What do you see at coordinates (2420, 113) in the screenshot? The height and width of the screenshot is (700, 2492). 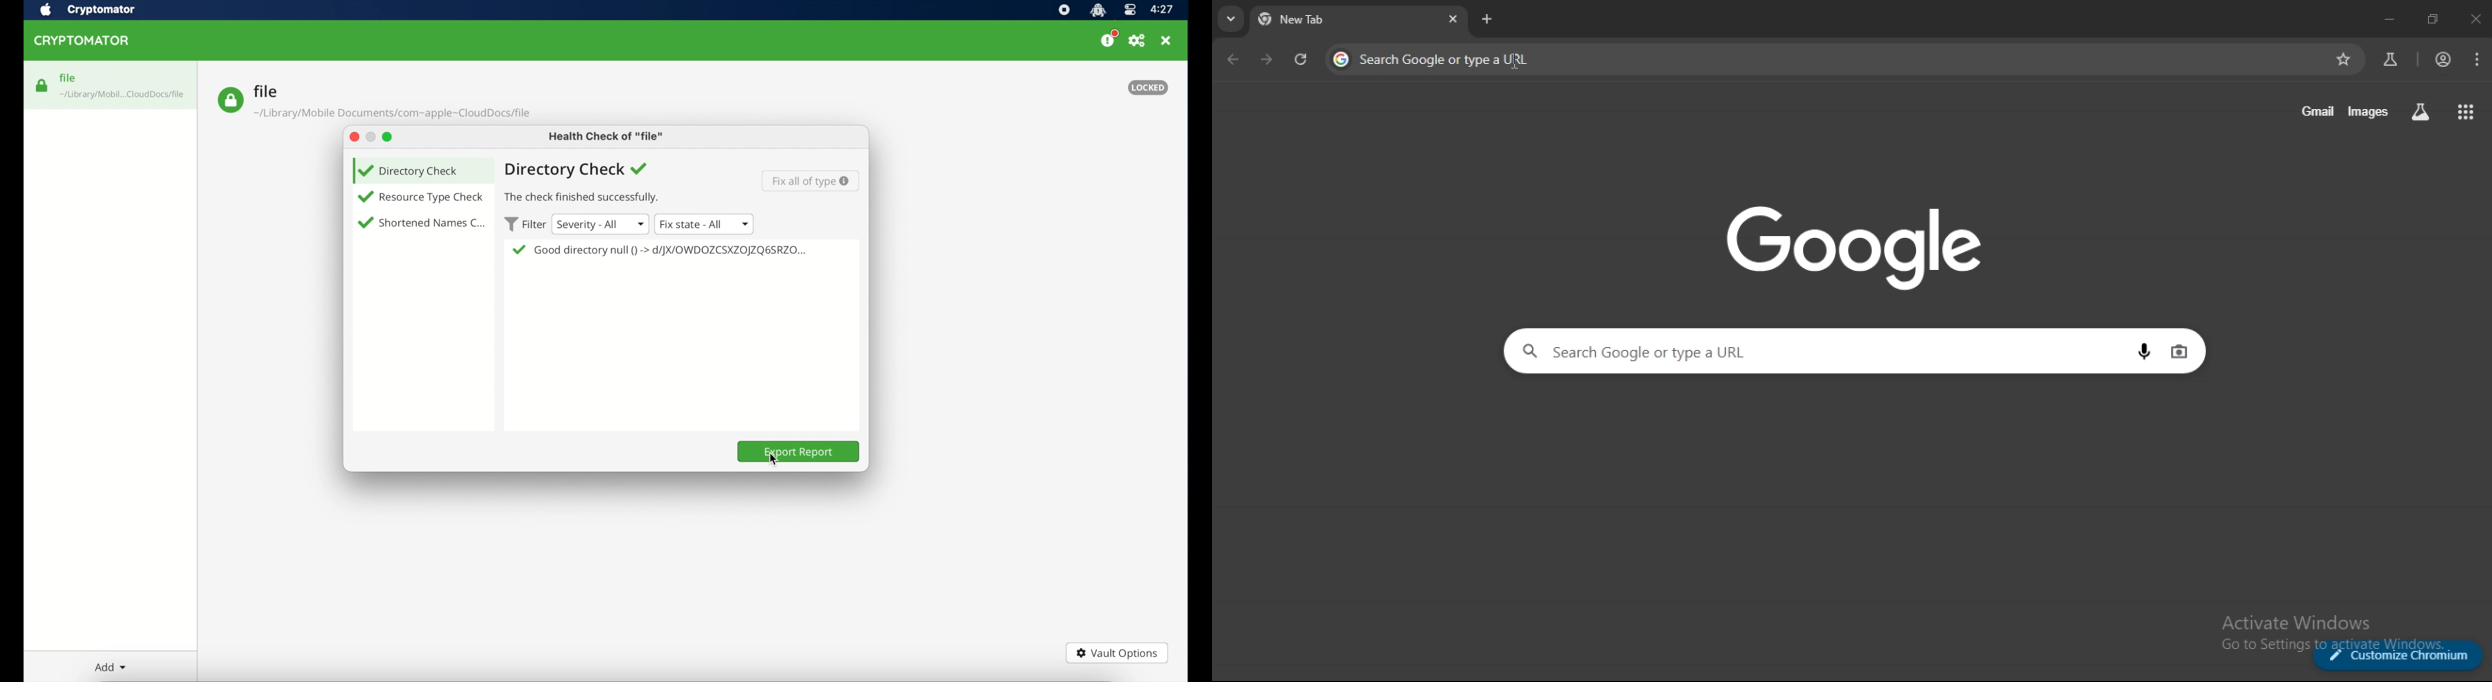 I see `search labs` at bounding box center [2420, 113].